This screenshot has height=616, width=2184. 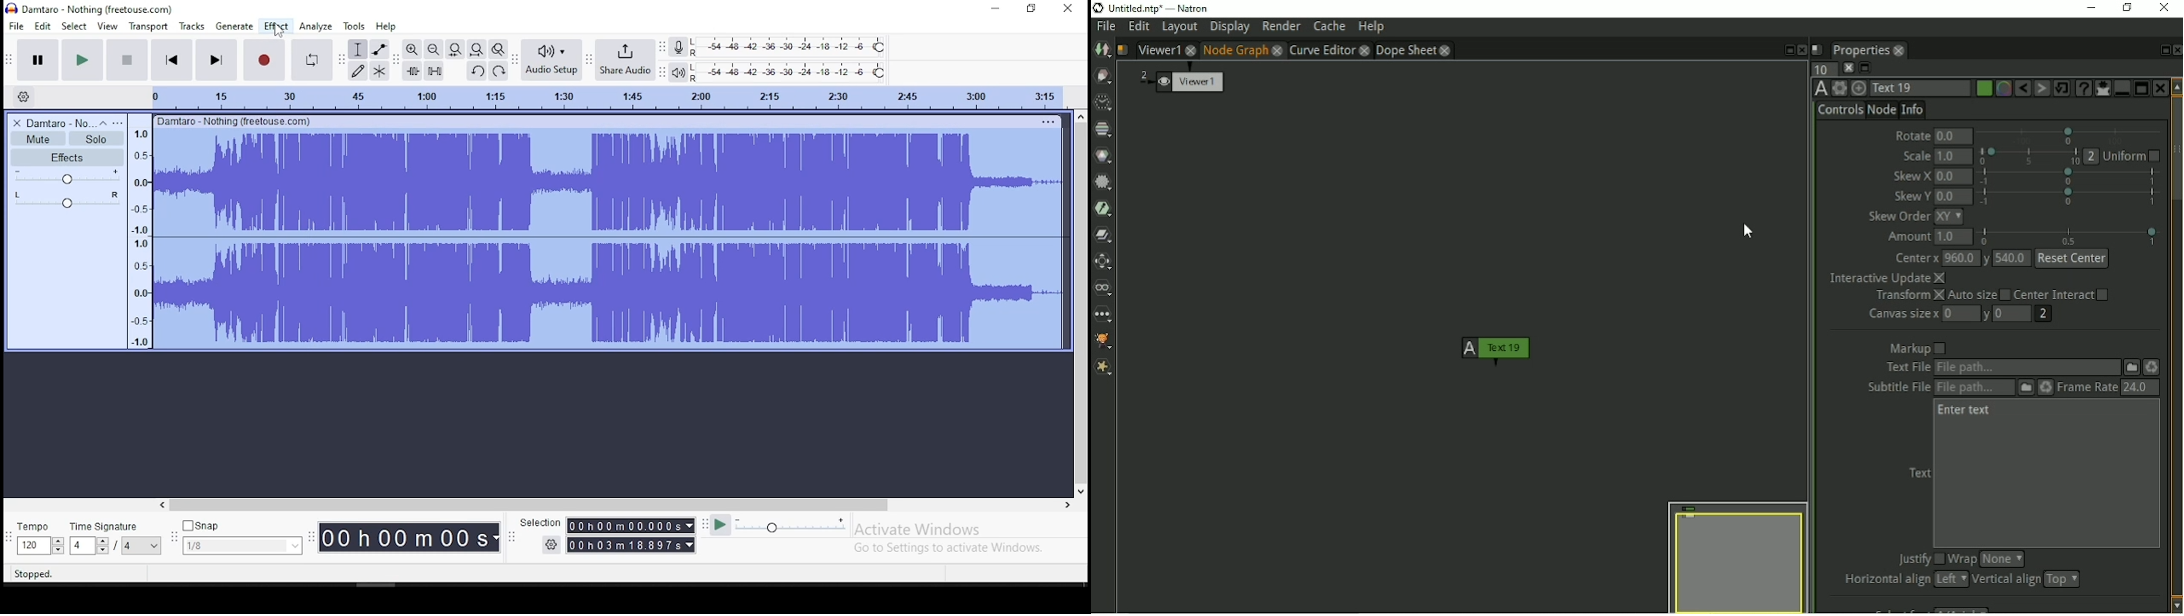 What do you see at coordinates (996, 9) in the screenshot?
I see `minimize` at bounding box center [996, 9].